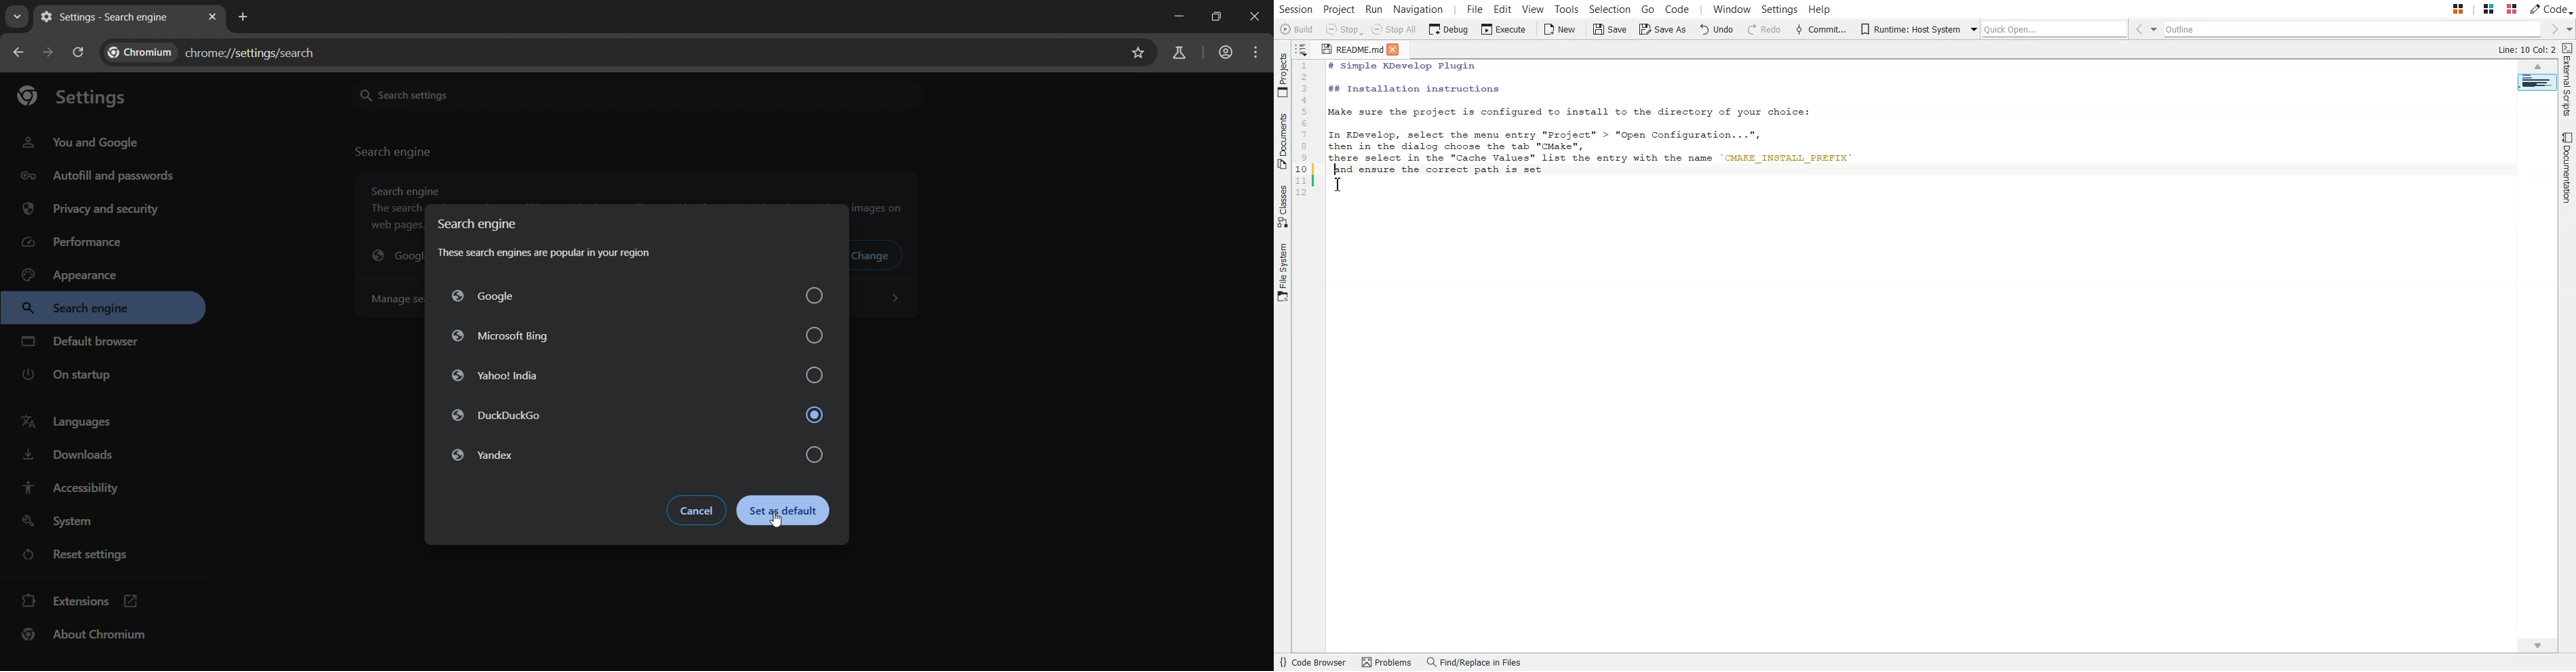  Describe the element at coordinates (1348, 49) in the screenshot. I see `README.md (file)` at that location.